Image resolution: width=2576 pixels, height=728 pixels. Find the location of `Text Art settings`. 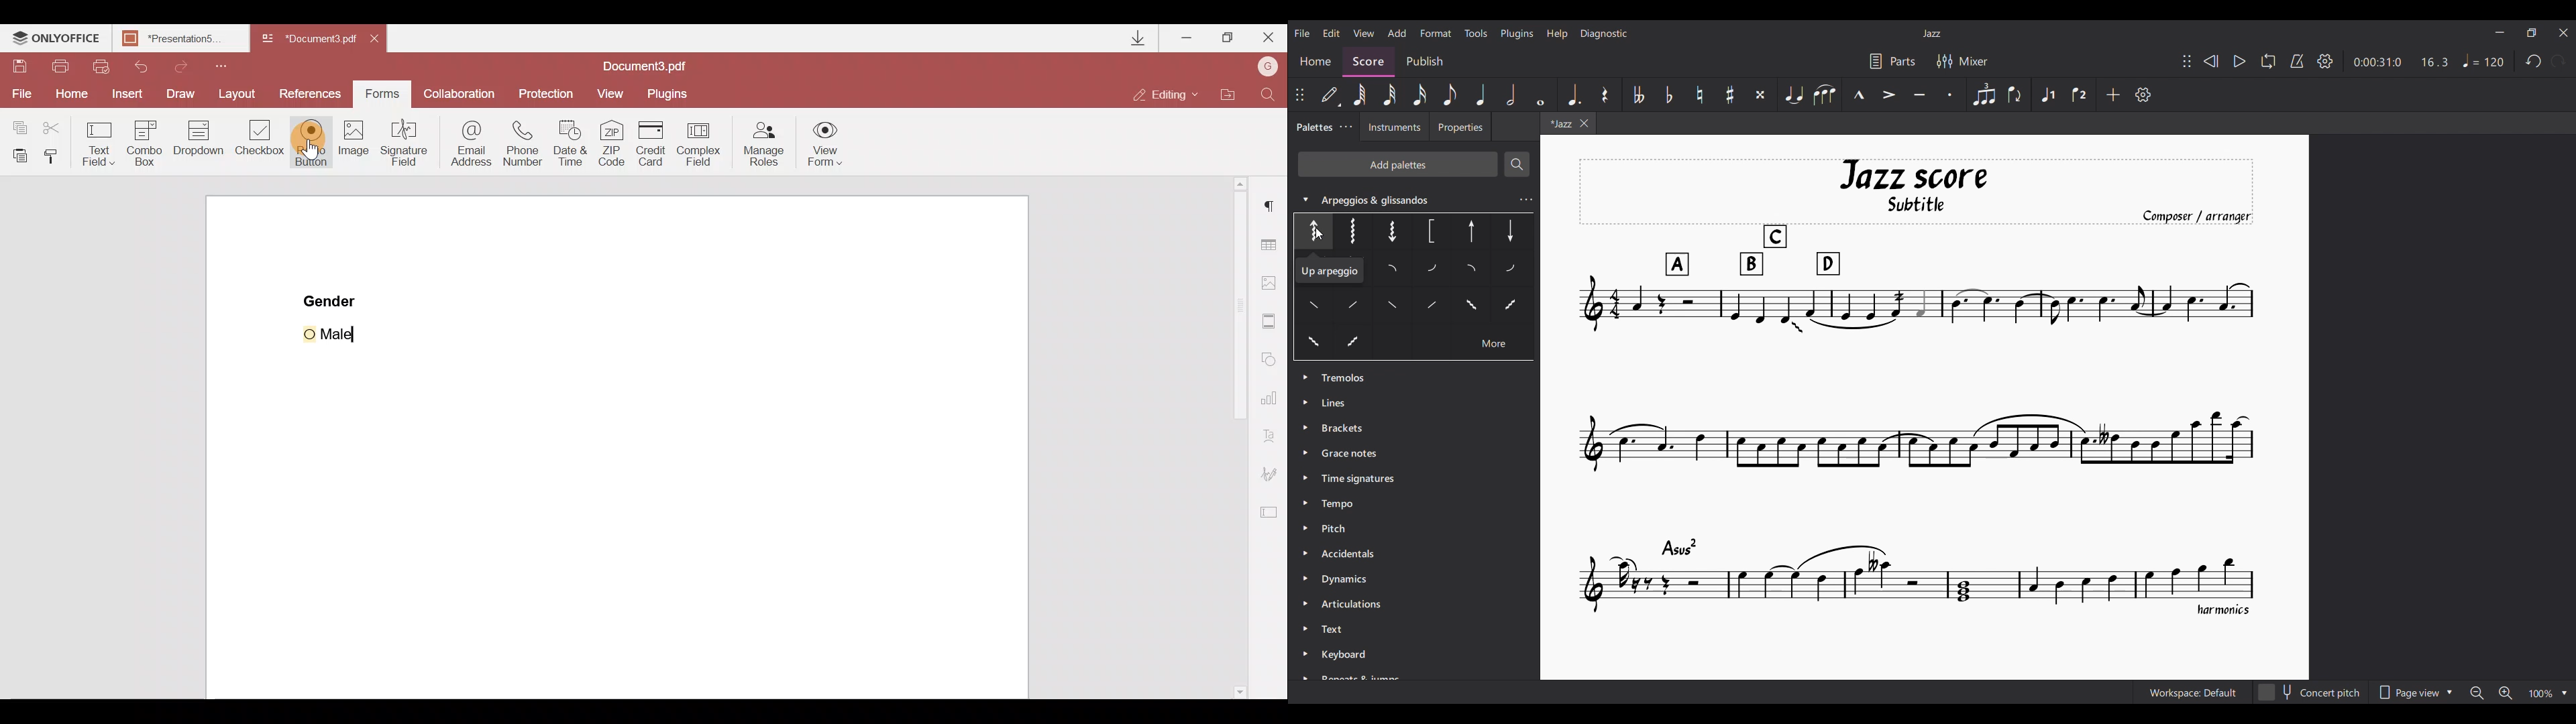

Text Art settings is located at coordinates (1273, 438).